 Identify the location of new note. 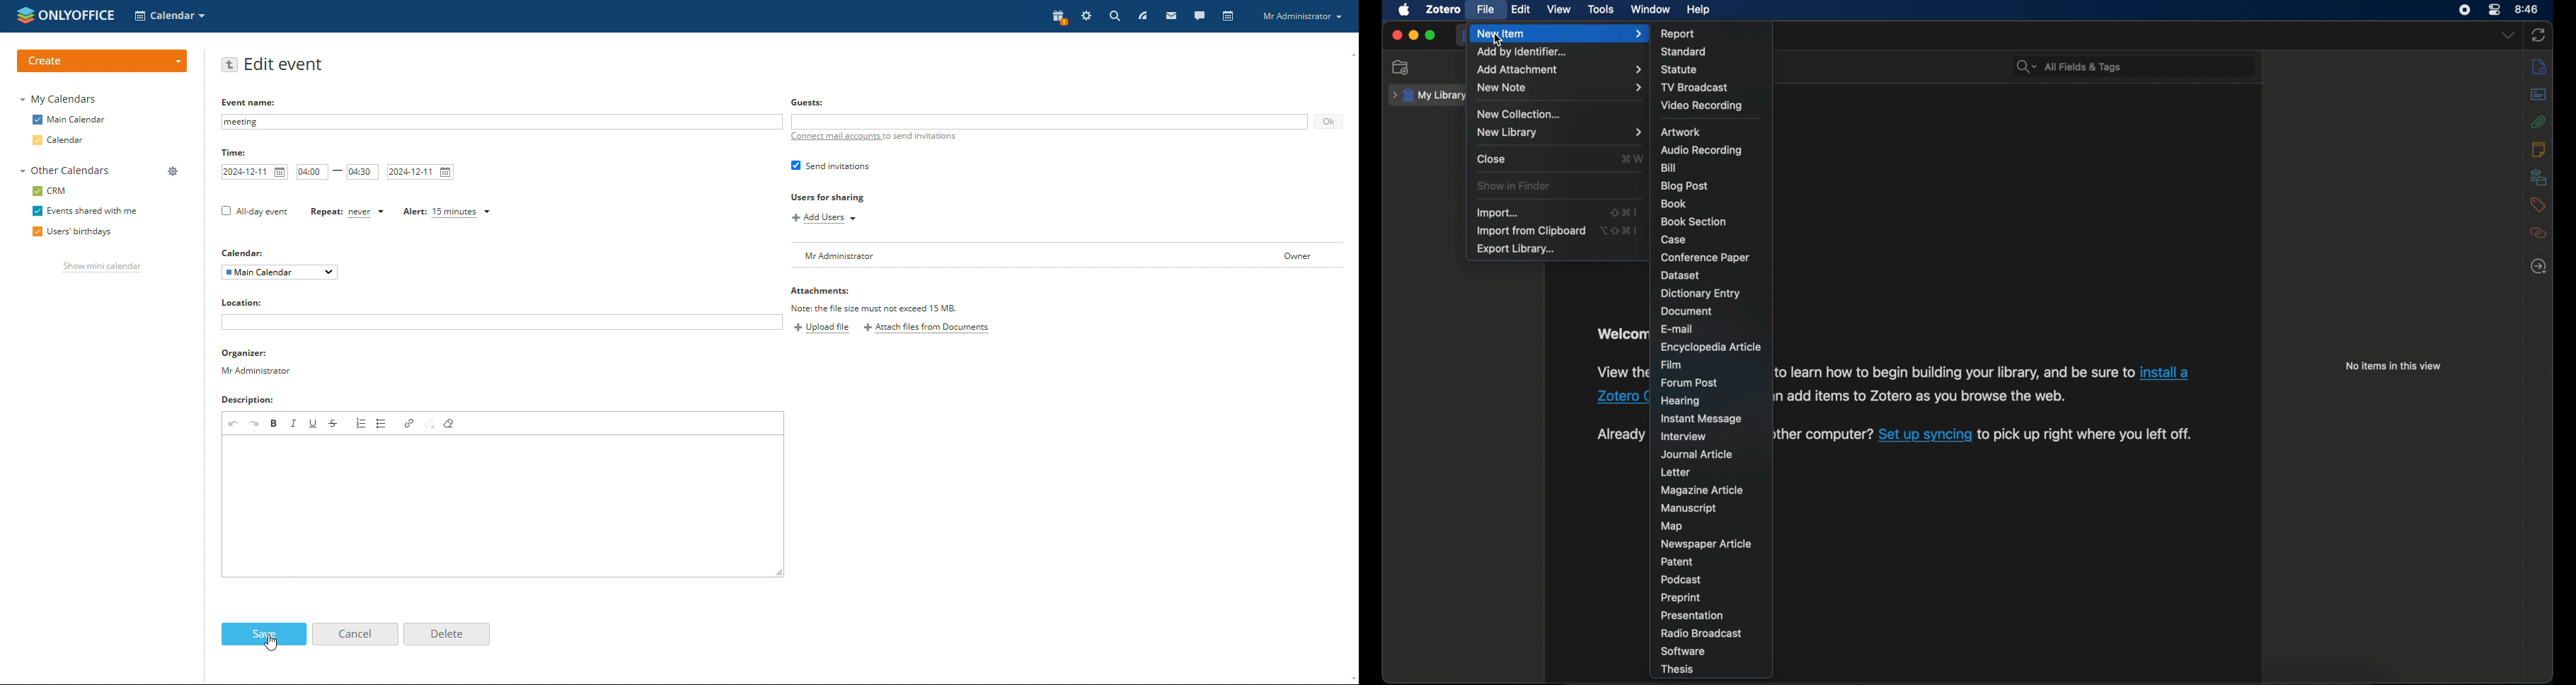
(1558, 88).